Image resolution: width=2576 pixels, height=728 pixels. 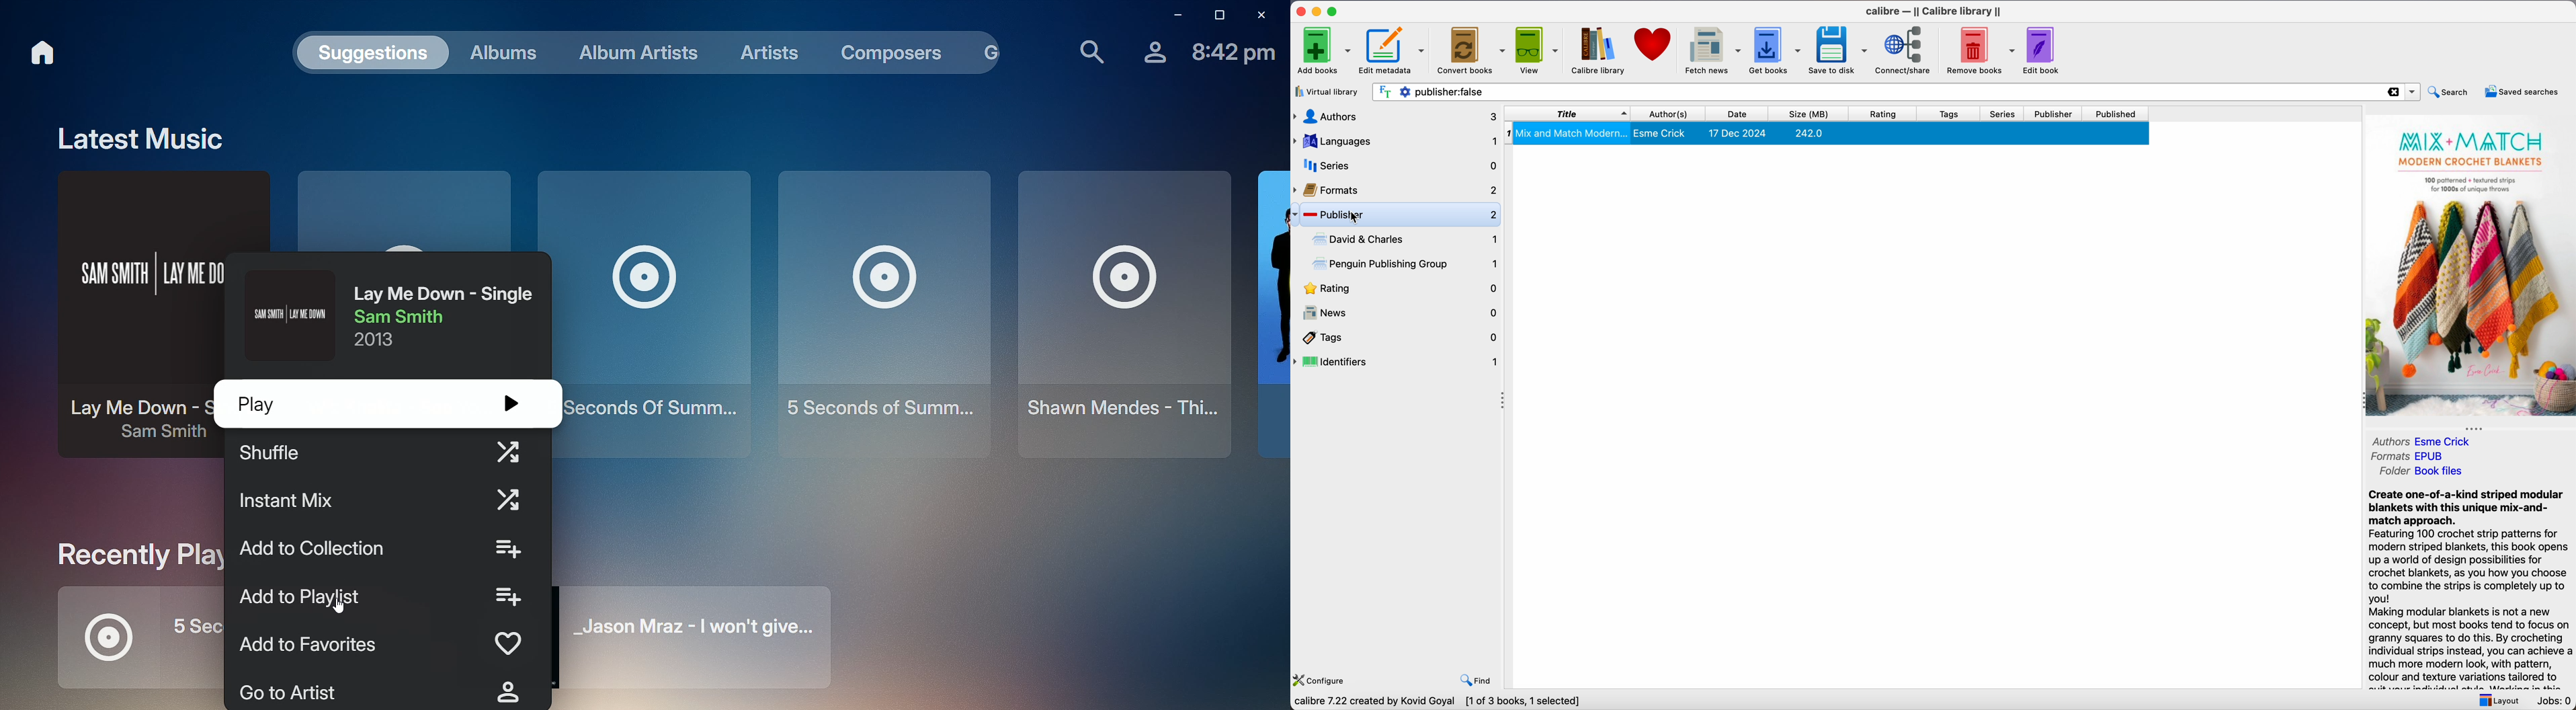 What do you see at coordinates (1814, 114) in the screenshot?
I see `size` at bounding box center [1814, 114].